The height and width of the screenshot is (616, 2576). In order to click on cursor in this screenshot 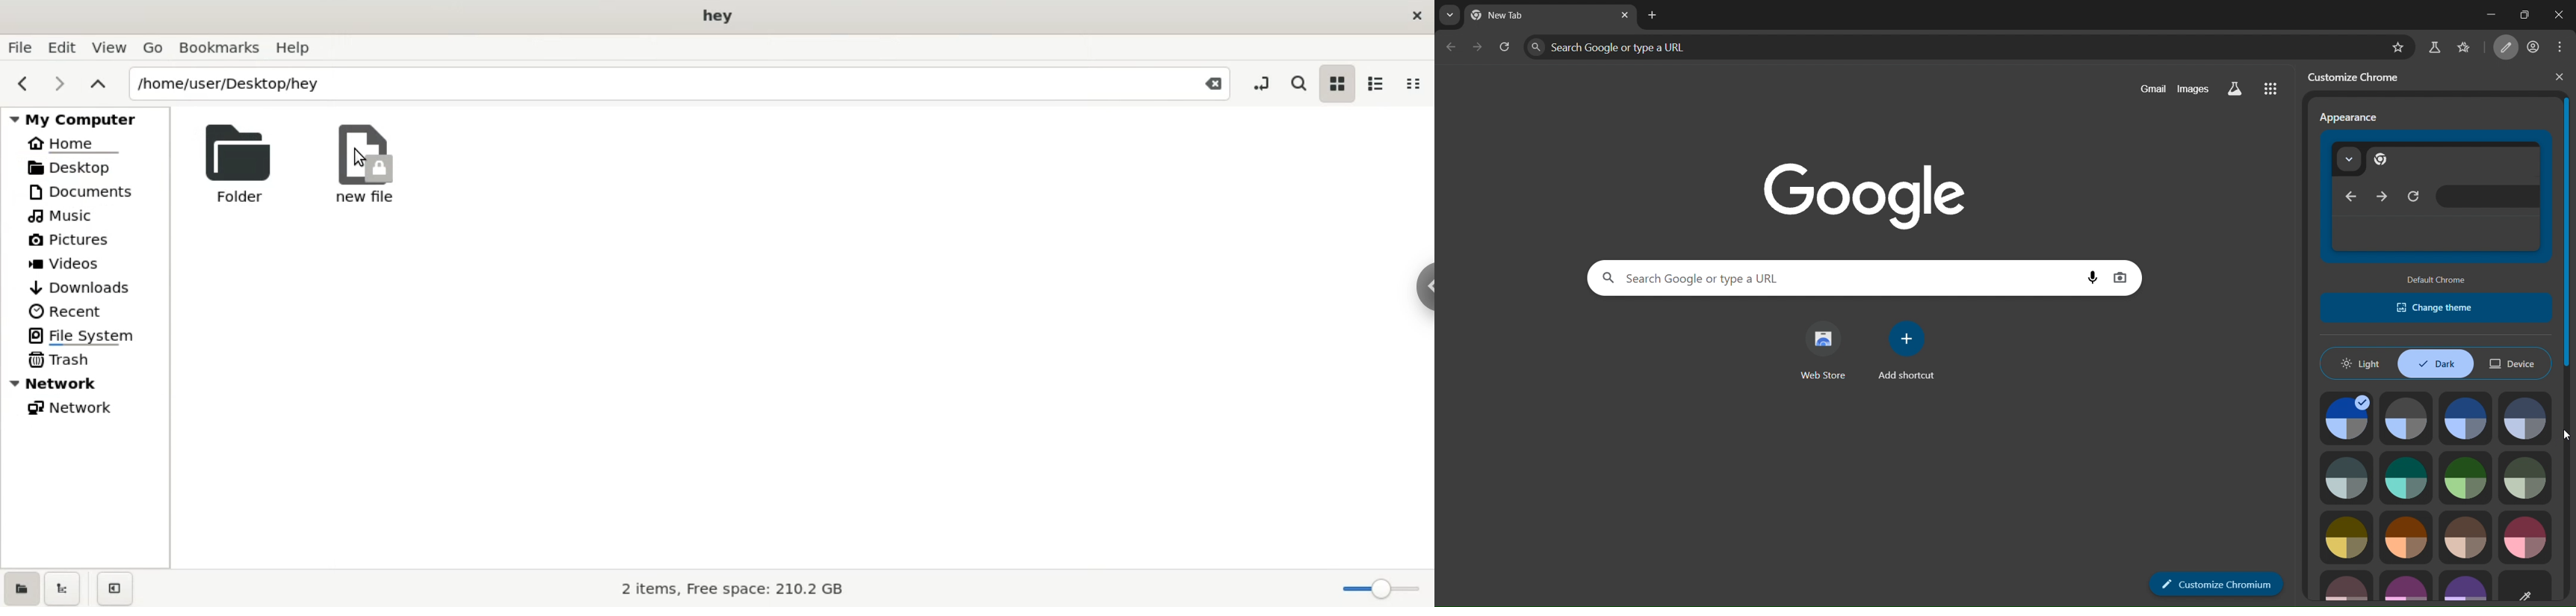, I will do `click(362, 158)`.